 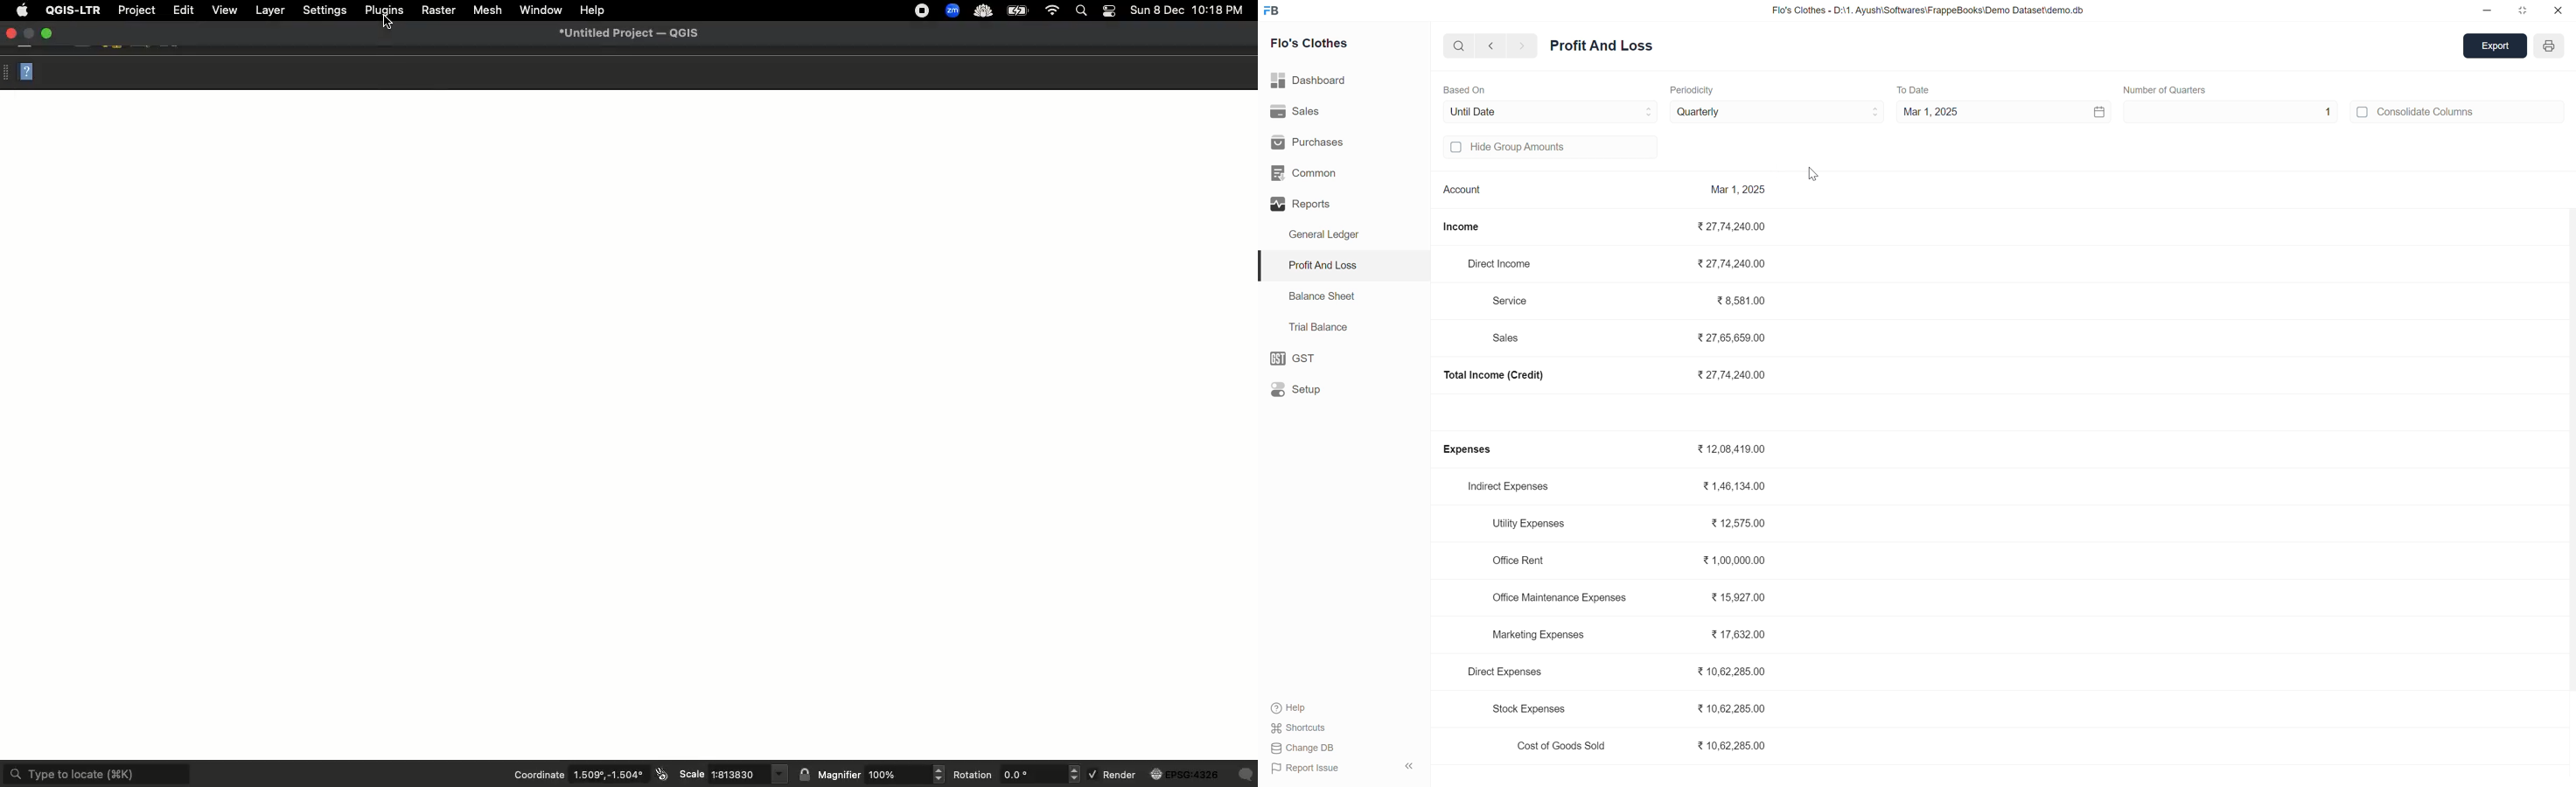 I want to click on GST, so click(x=1302, y=356).